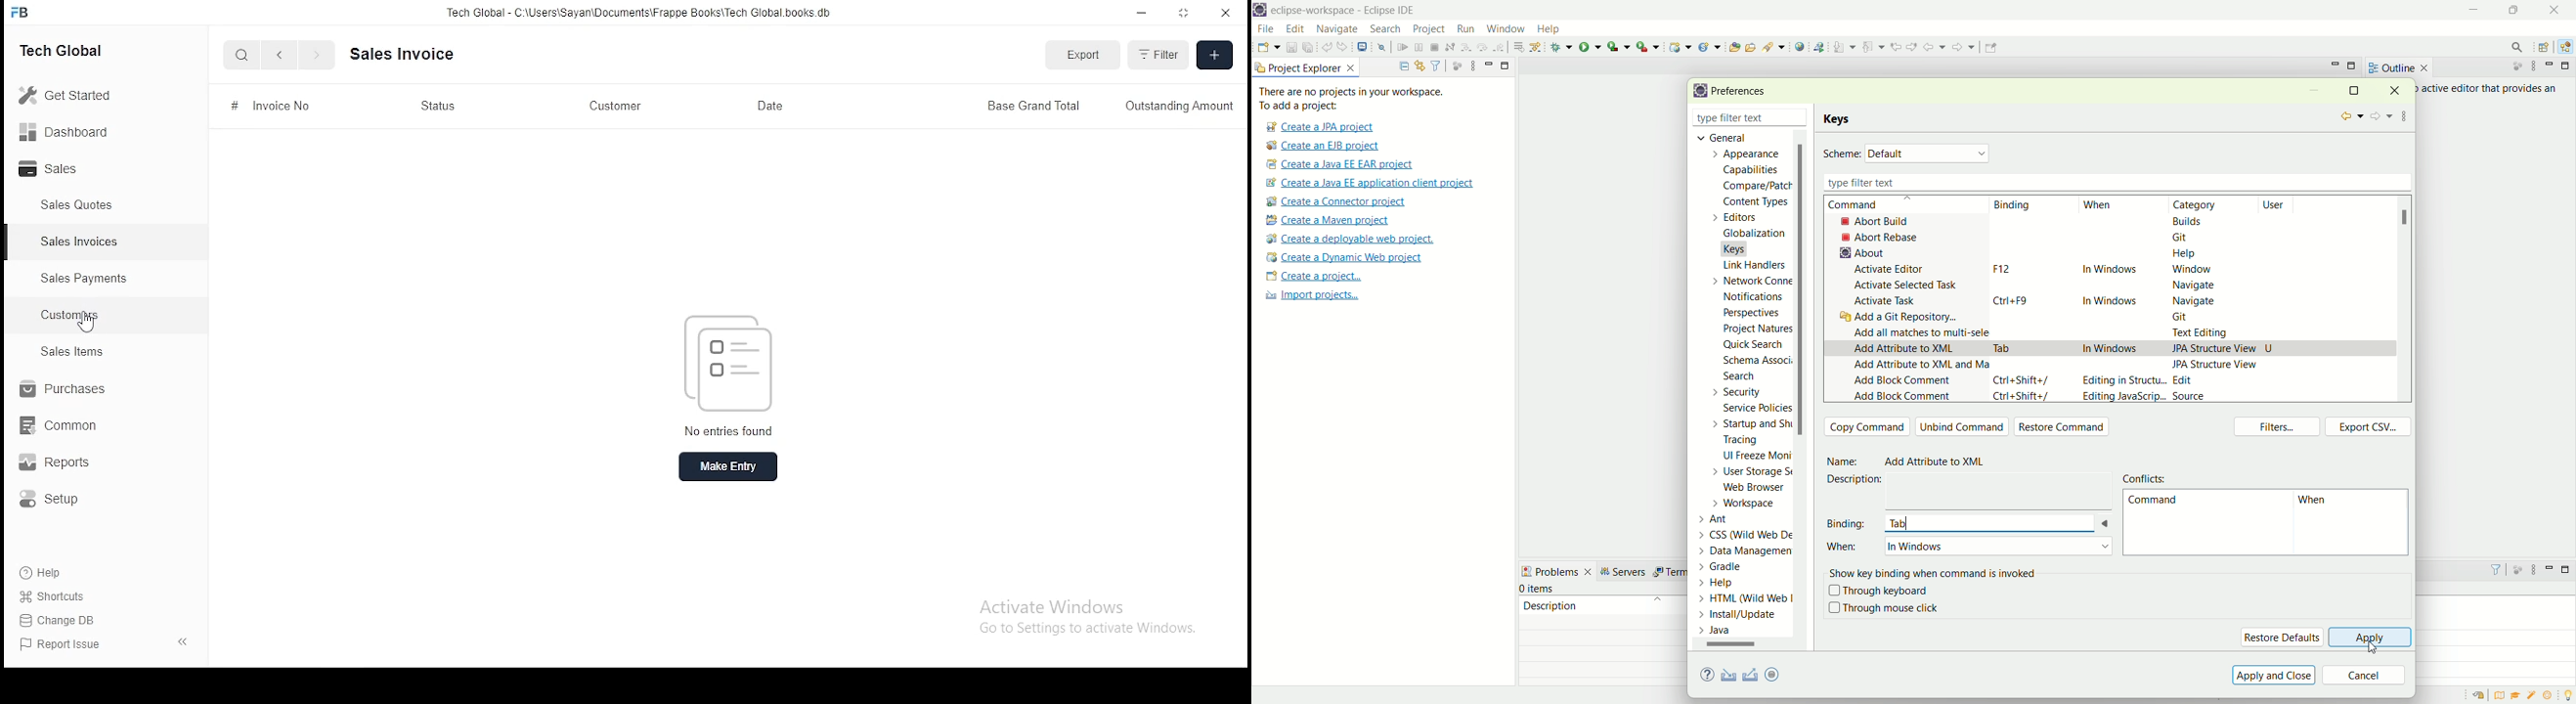 This screenshot has width=2576, height=728. What do you see at coordinates (65, 49) in the screenshot?
I see `tech global` at bounding box center [65, 49].